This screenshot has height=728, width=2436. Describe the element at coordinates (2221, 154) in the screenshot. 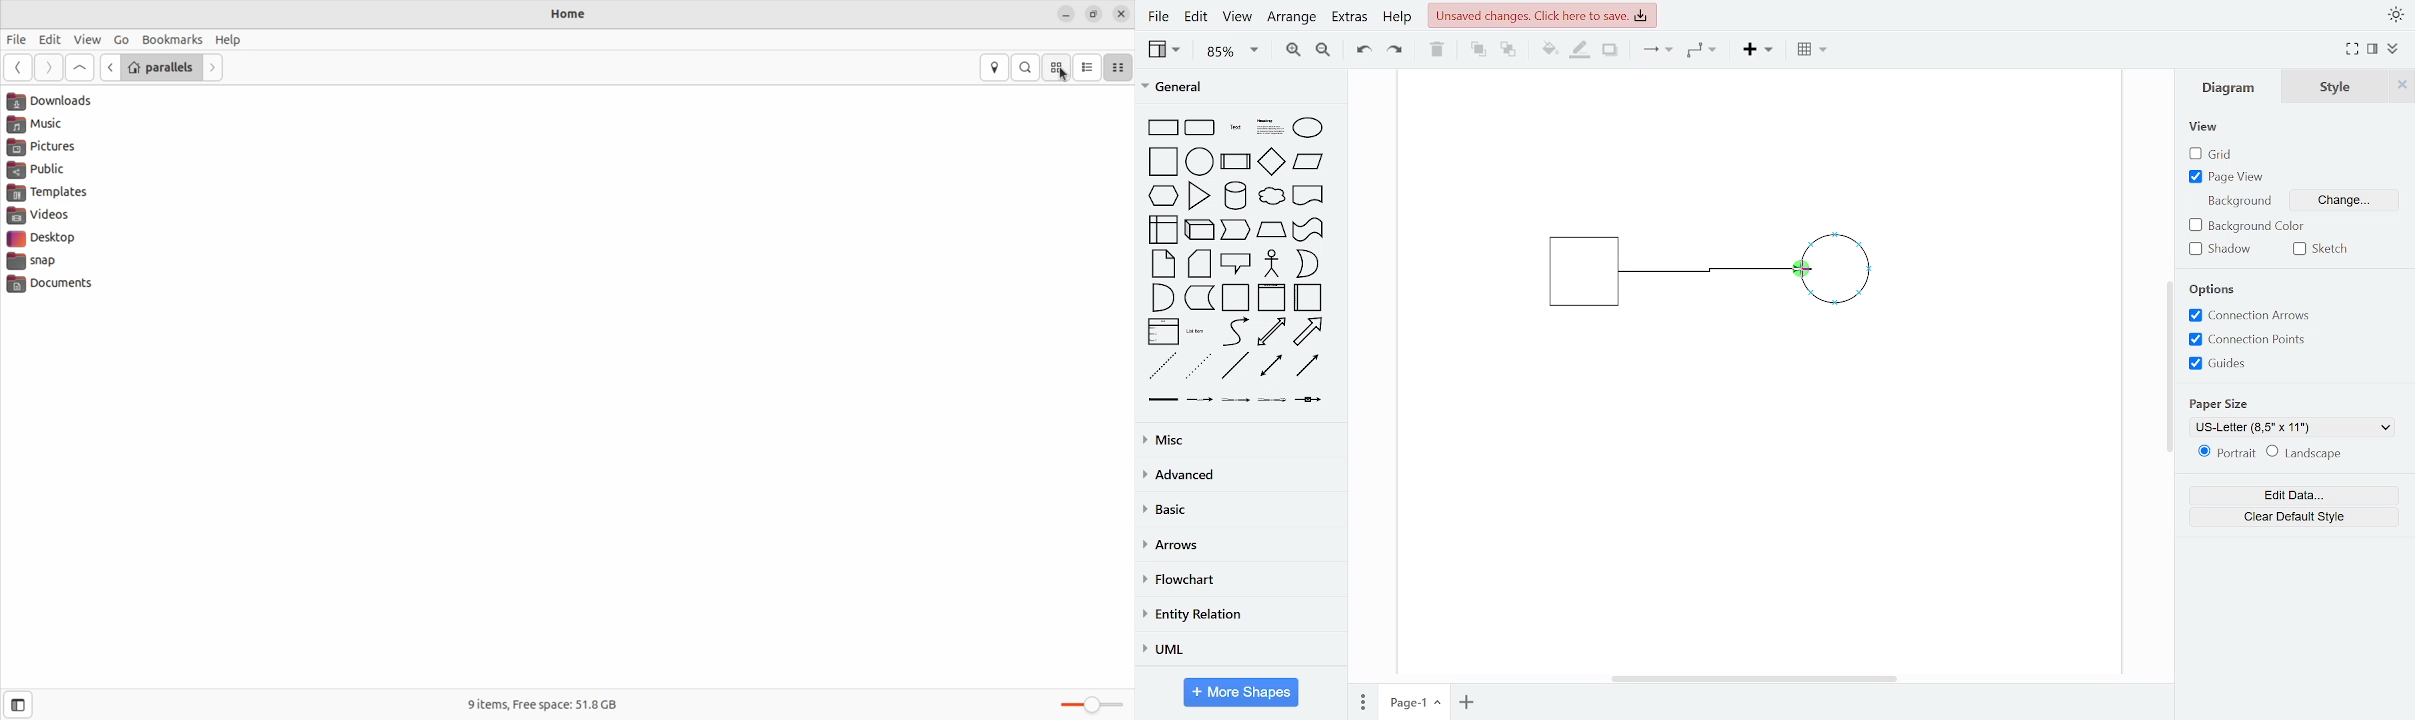

I see `grid` at that location.